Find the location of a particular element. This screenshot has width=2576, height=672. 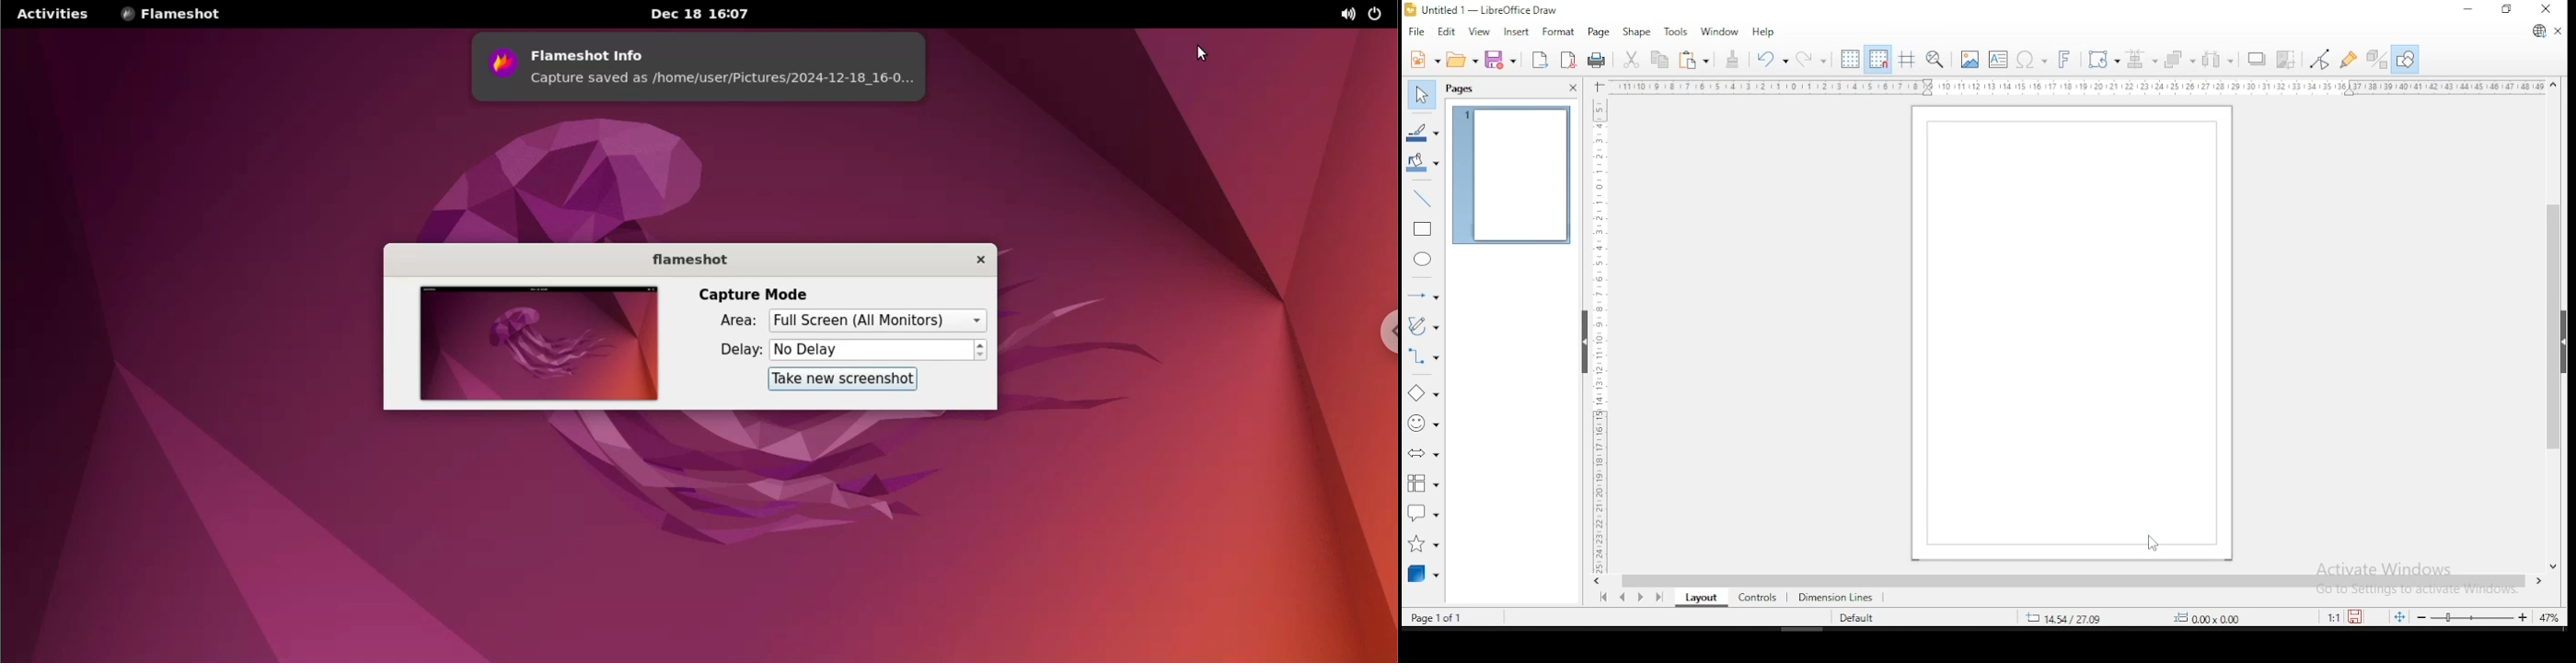

select is located at coordinates (1425, 95).